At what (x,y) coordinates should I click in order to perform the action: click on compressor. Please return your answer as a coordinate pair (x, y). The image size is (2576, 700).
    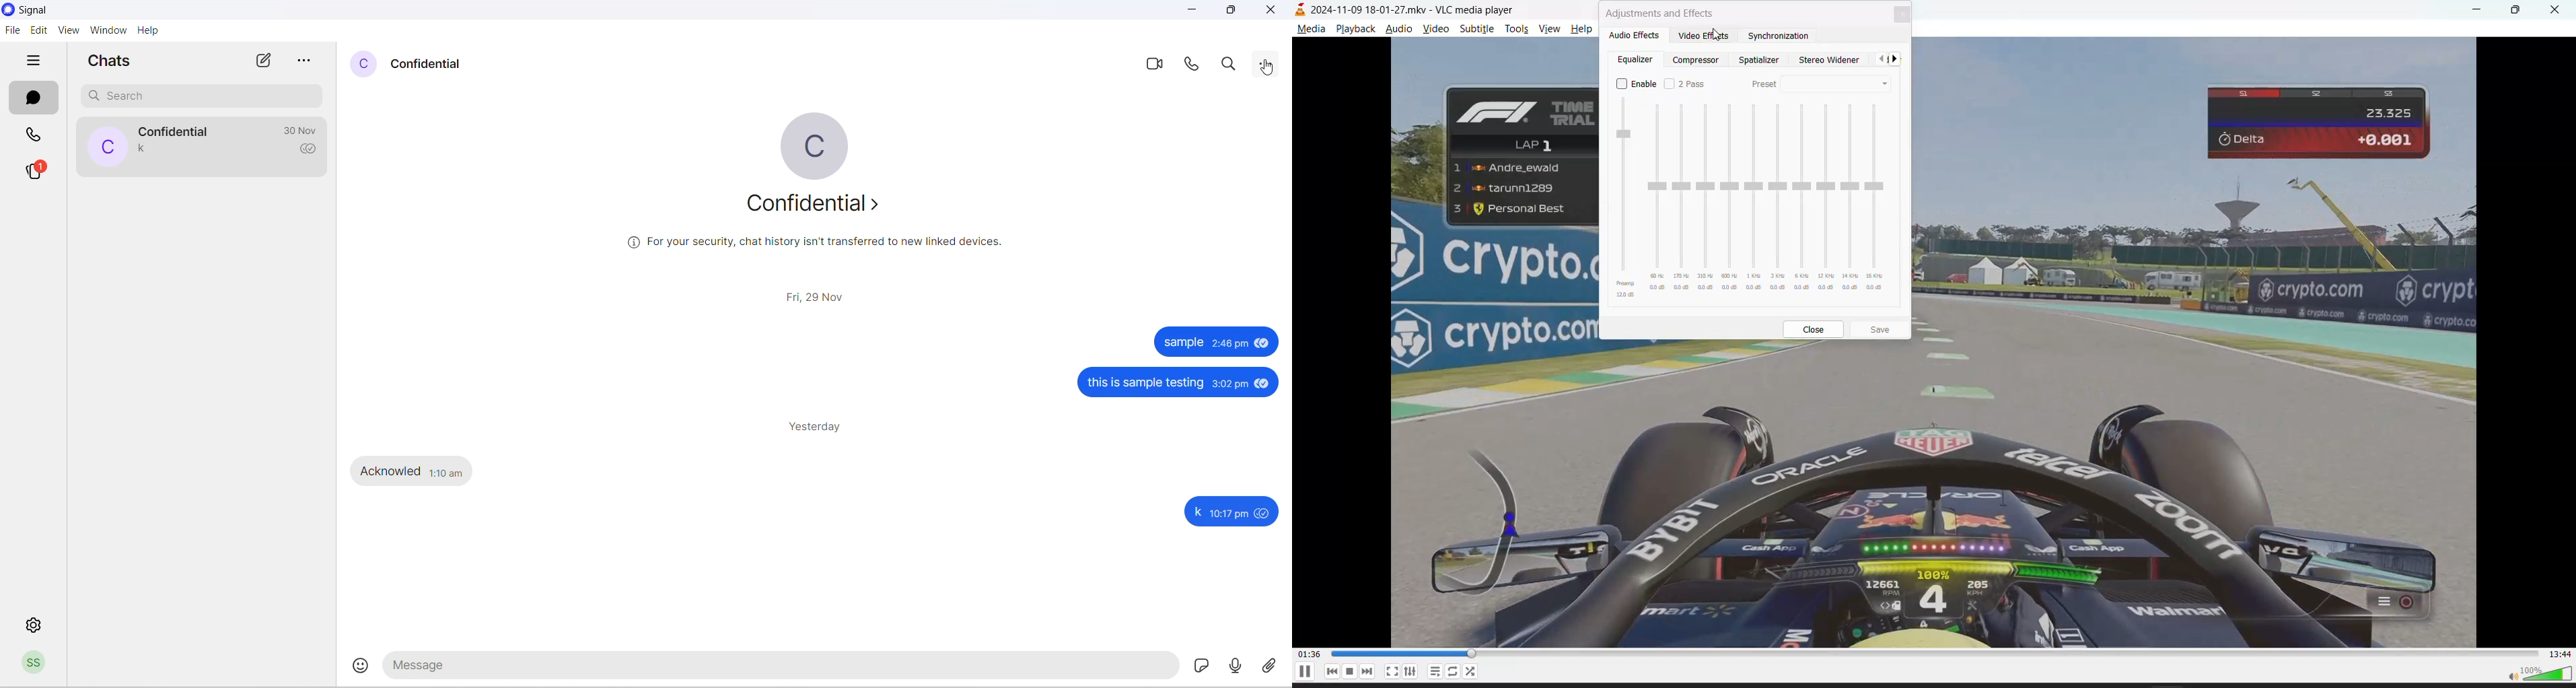
    Looking at the image, I should click on (1700, 60).